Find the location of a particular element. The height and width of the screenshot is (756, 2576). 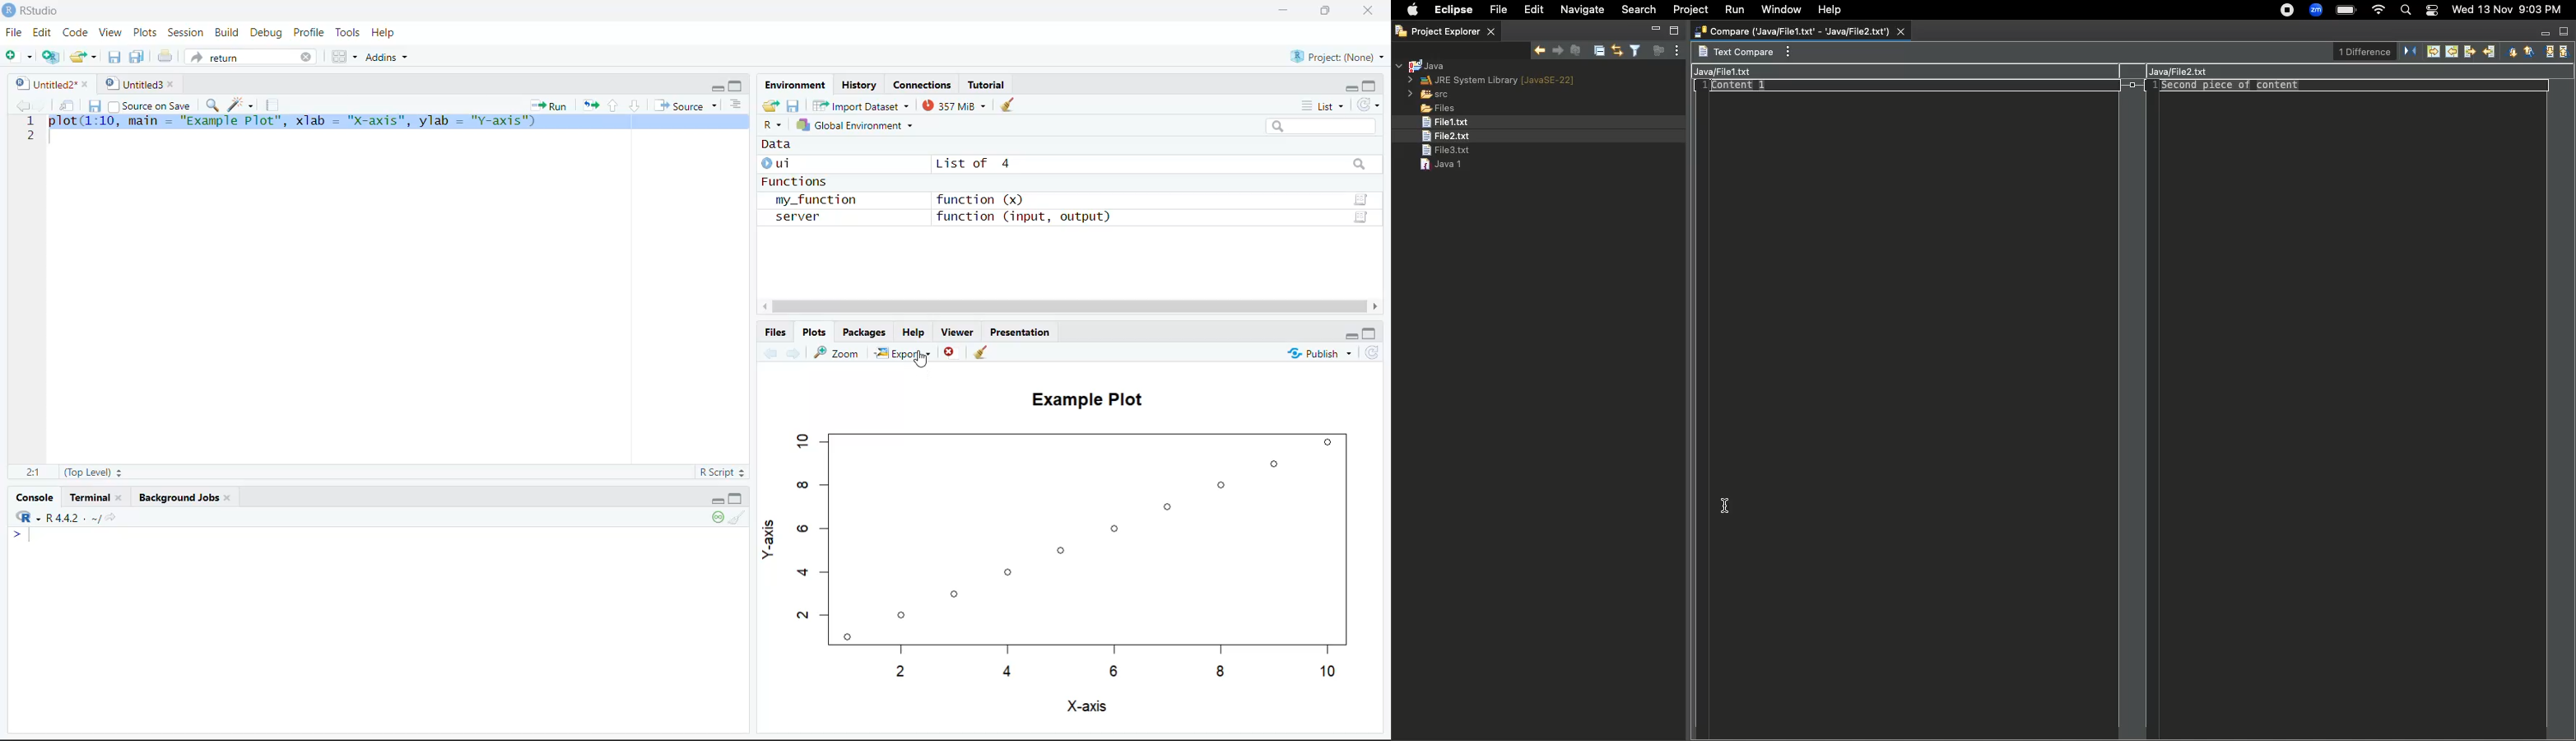

Swap left and right view is located at coordinates (2410, 53).